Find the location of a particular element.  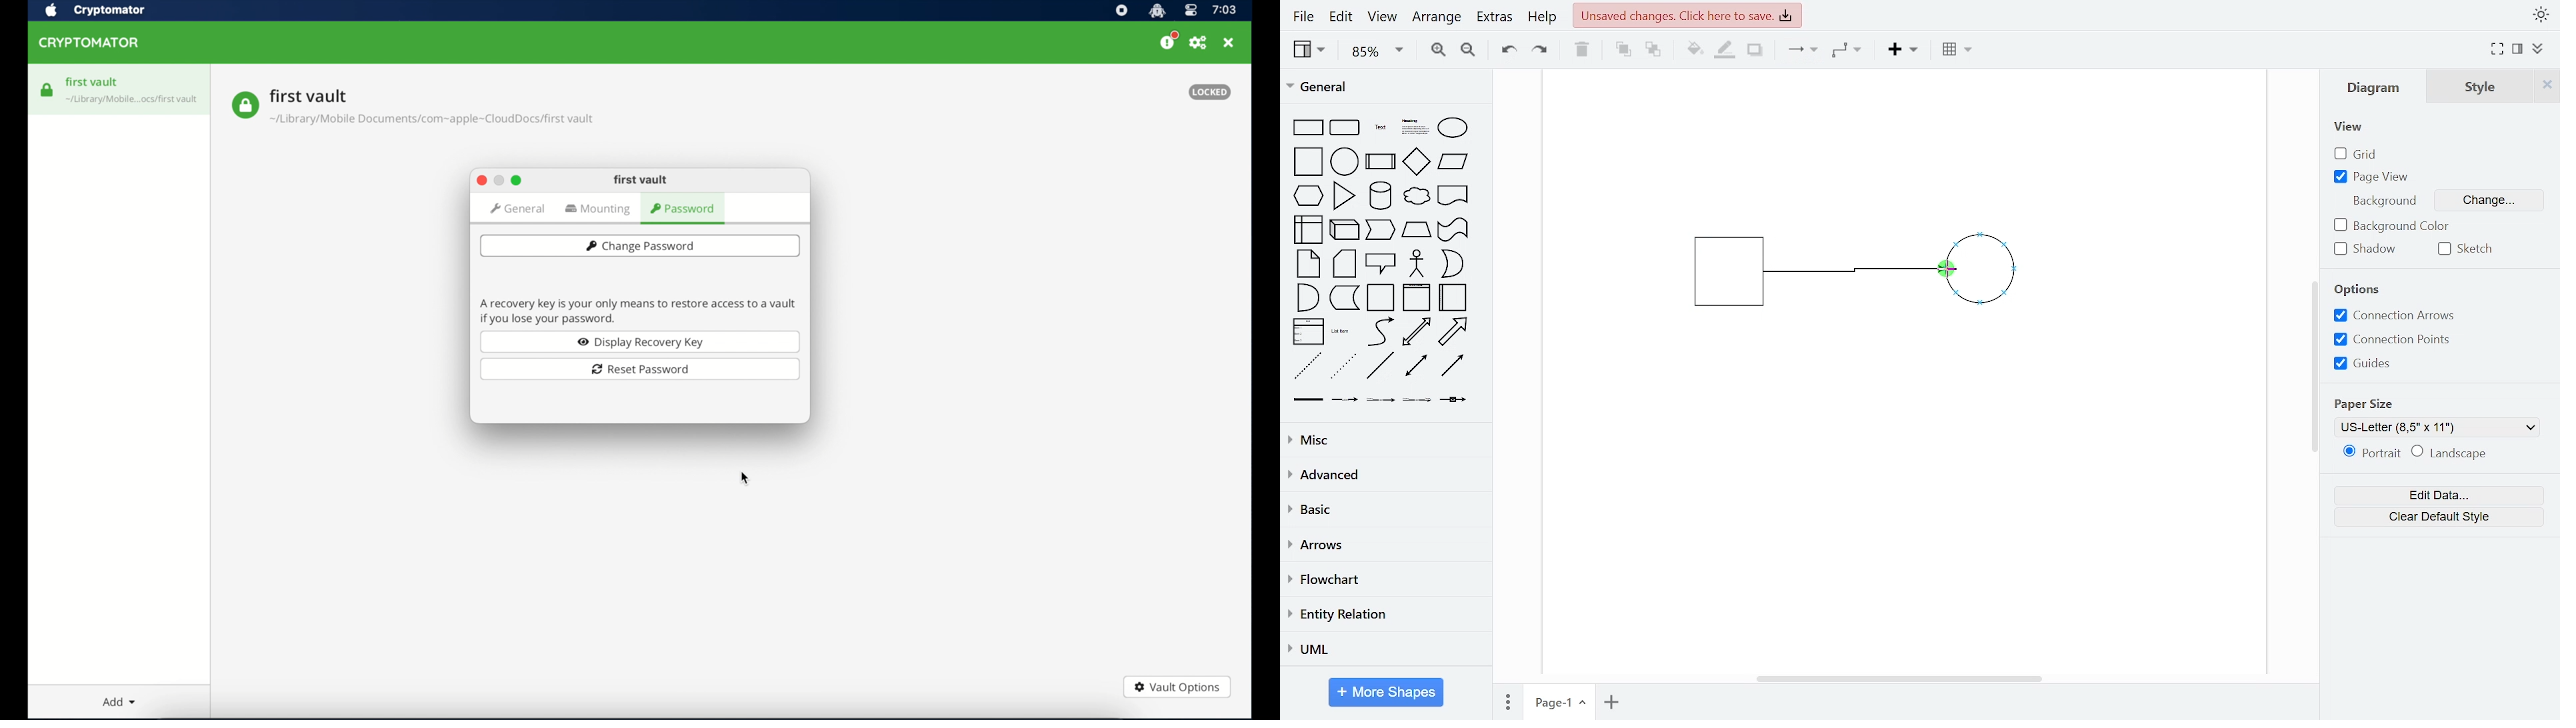

list is located at coordinates (1308, 332).